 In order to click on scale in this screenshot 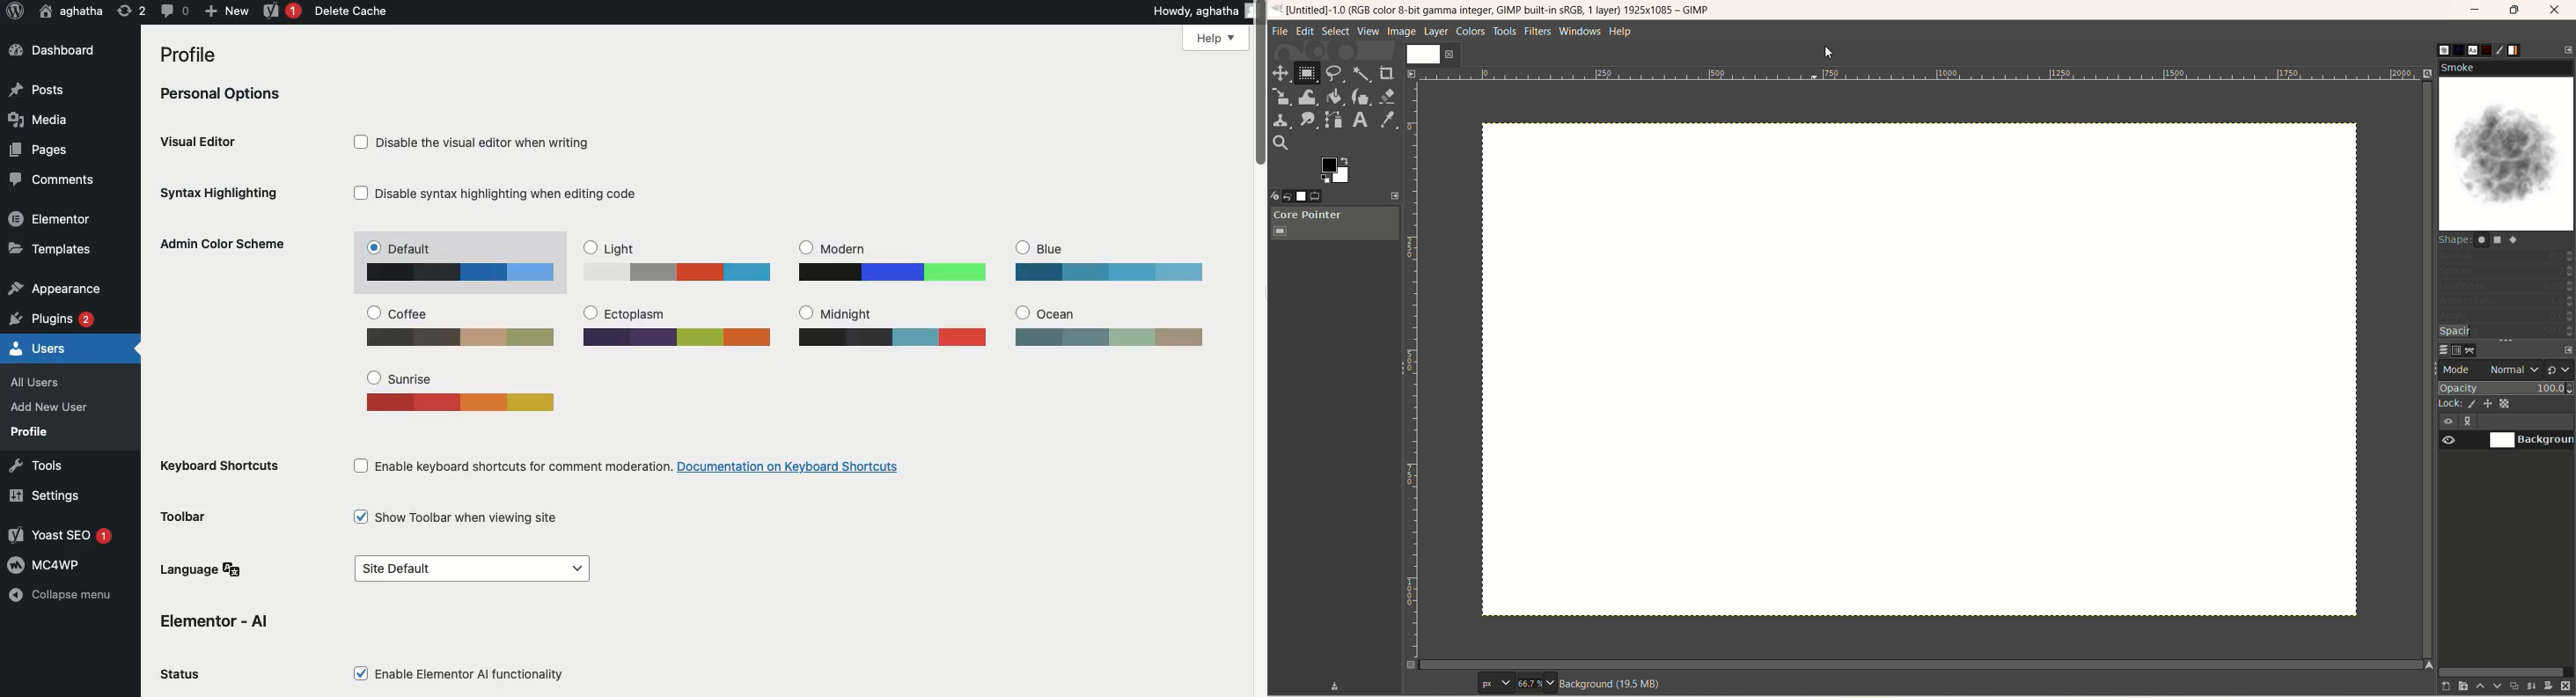, I will do `click(1280, 97)`.